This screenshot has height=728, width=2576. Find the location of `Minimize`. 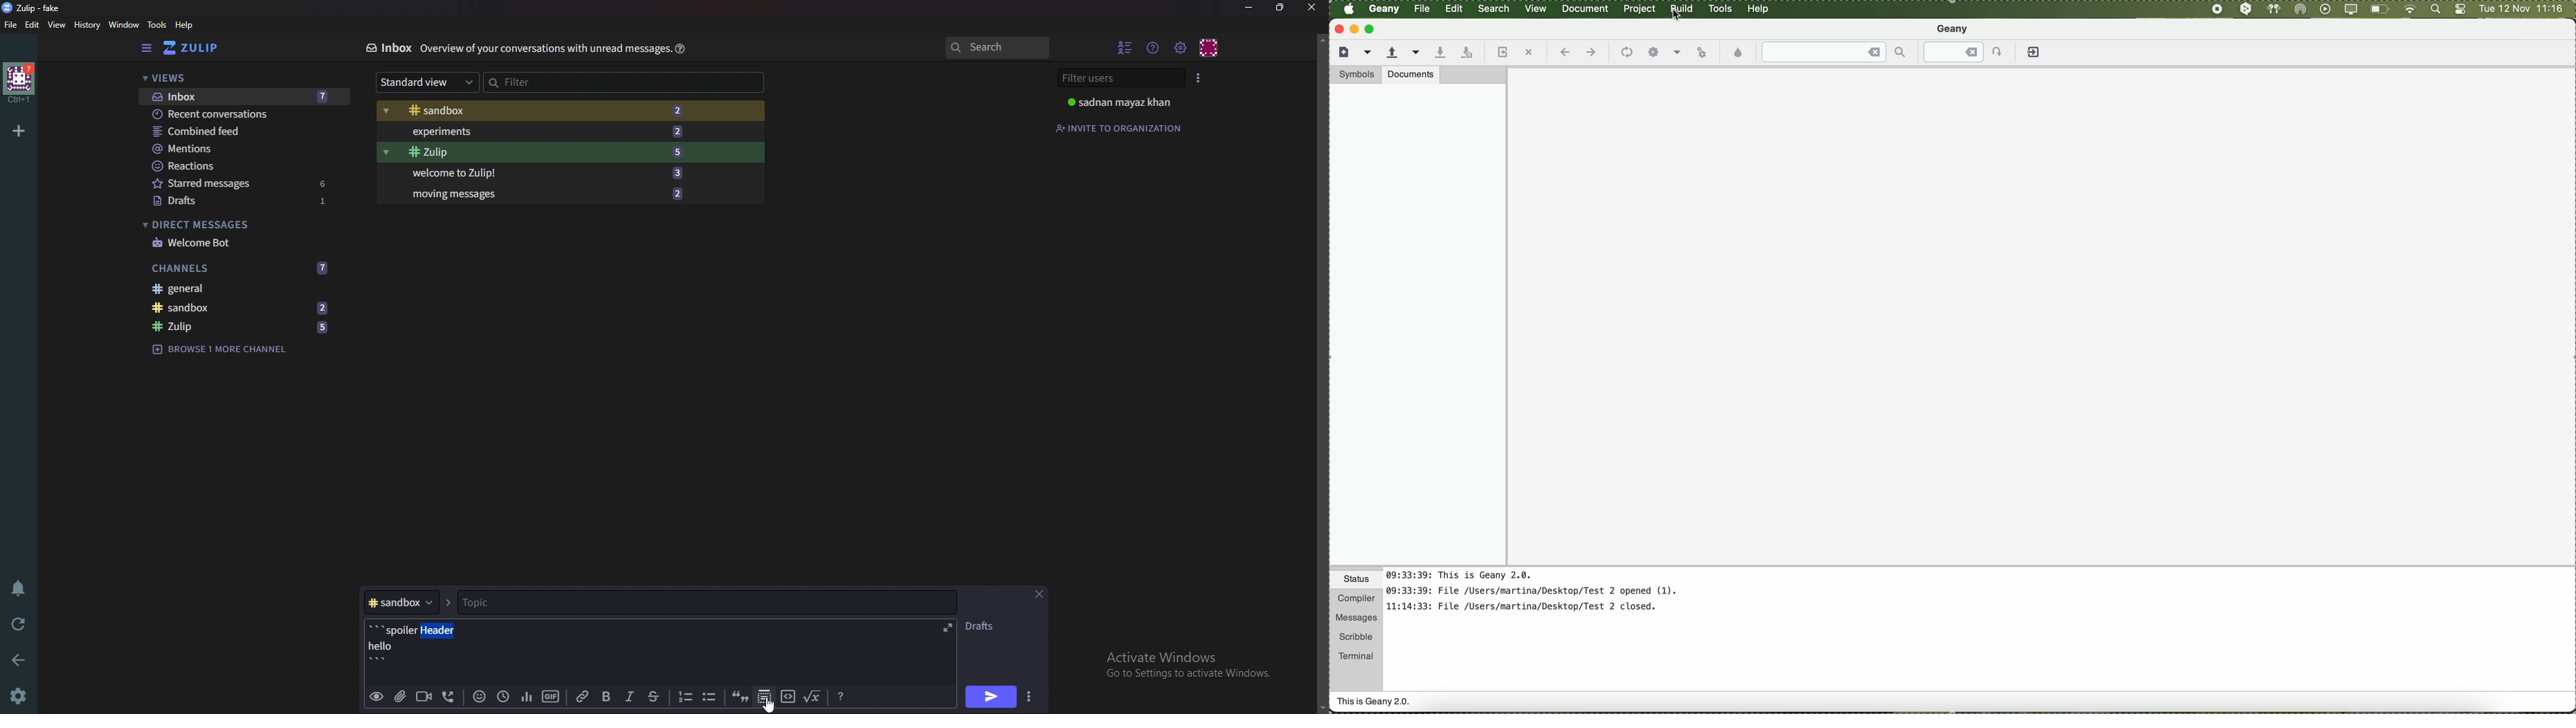

Minimize is located at coordinates (1249, 8).